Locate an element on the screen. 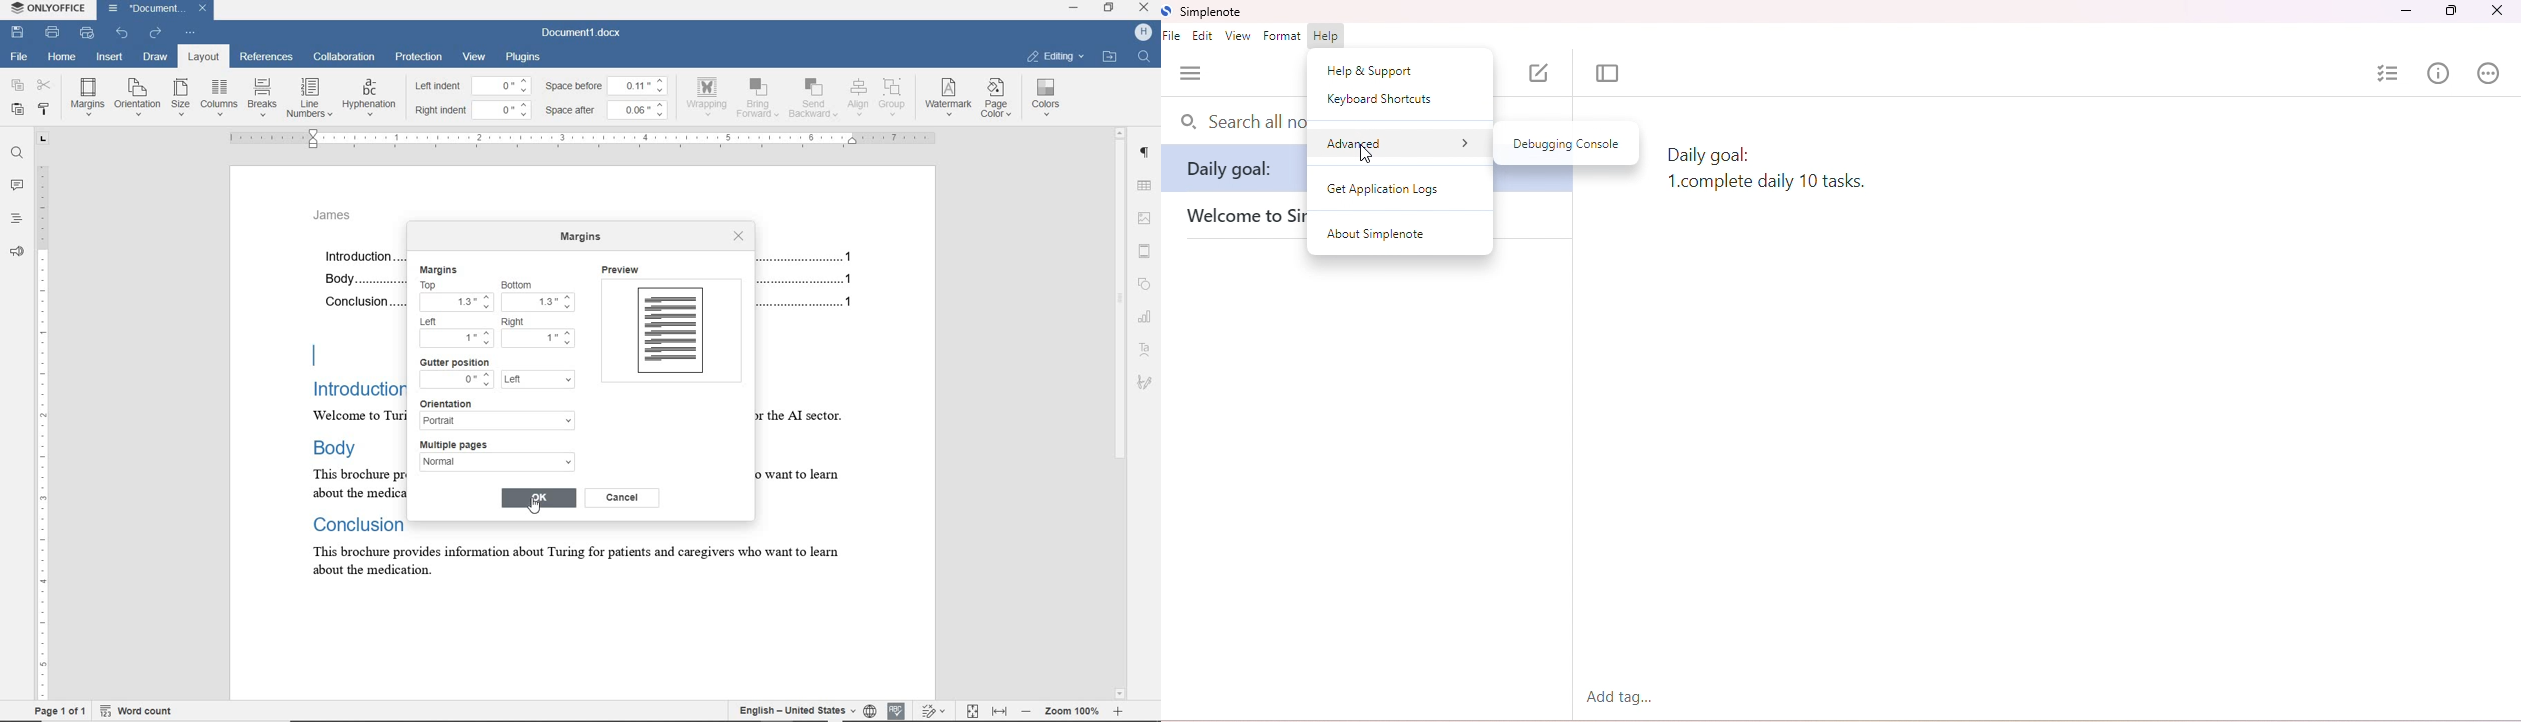 Image resolution: width=2548 pixels, height=728 pixels. Left is located at coordinates (436, 322).